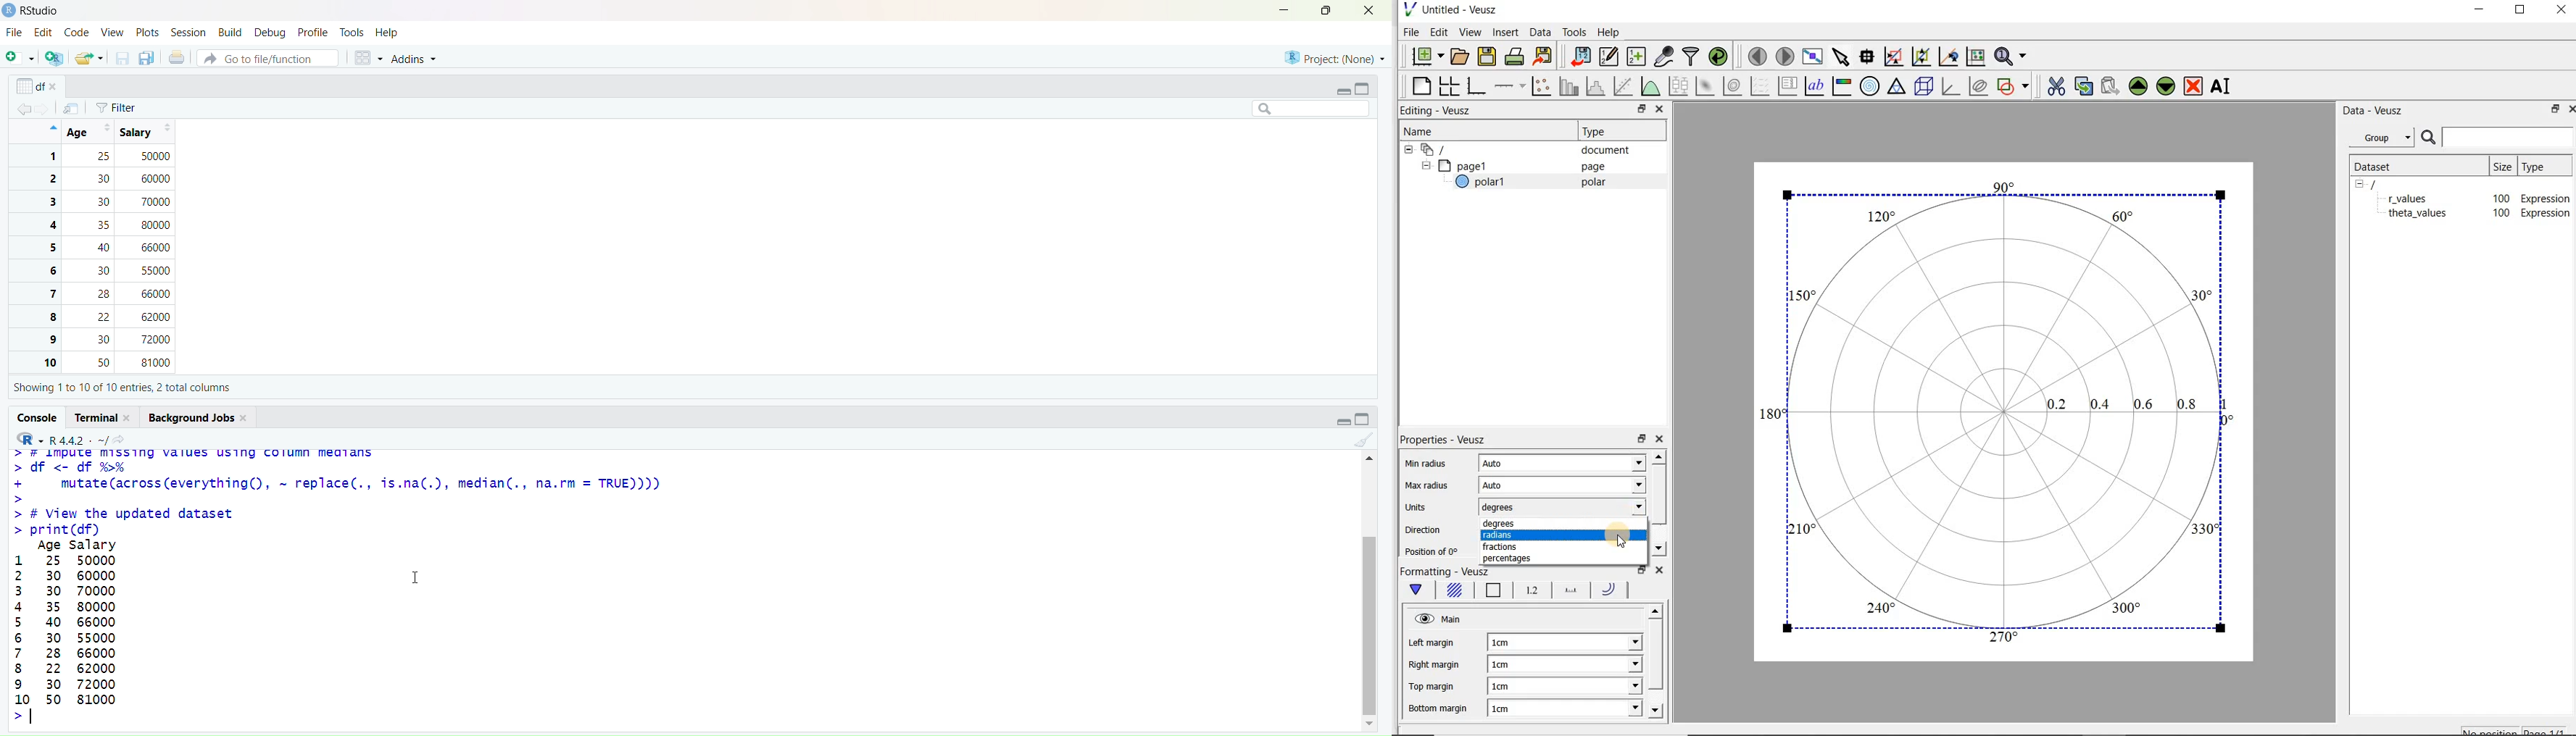  What do you see at coordinates (230, 32) in the screenshot?
I see `build` at bounding box center [230, 32].